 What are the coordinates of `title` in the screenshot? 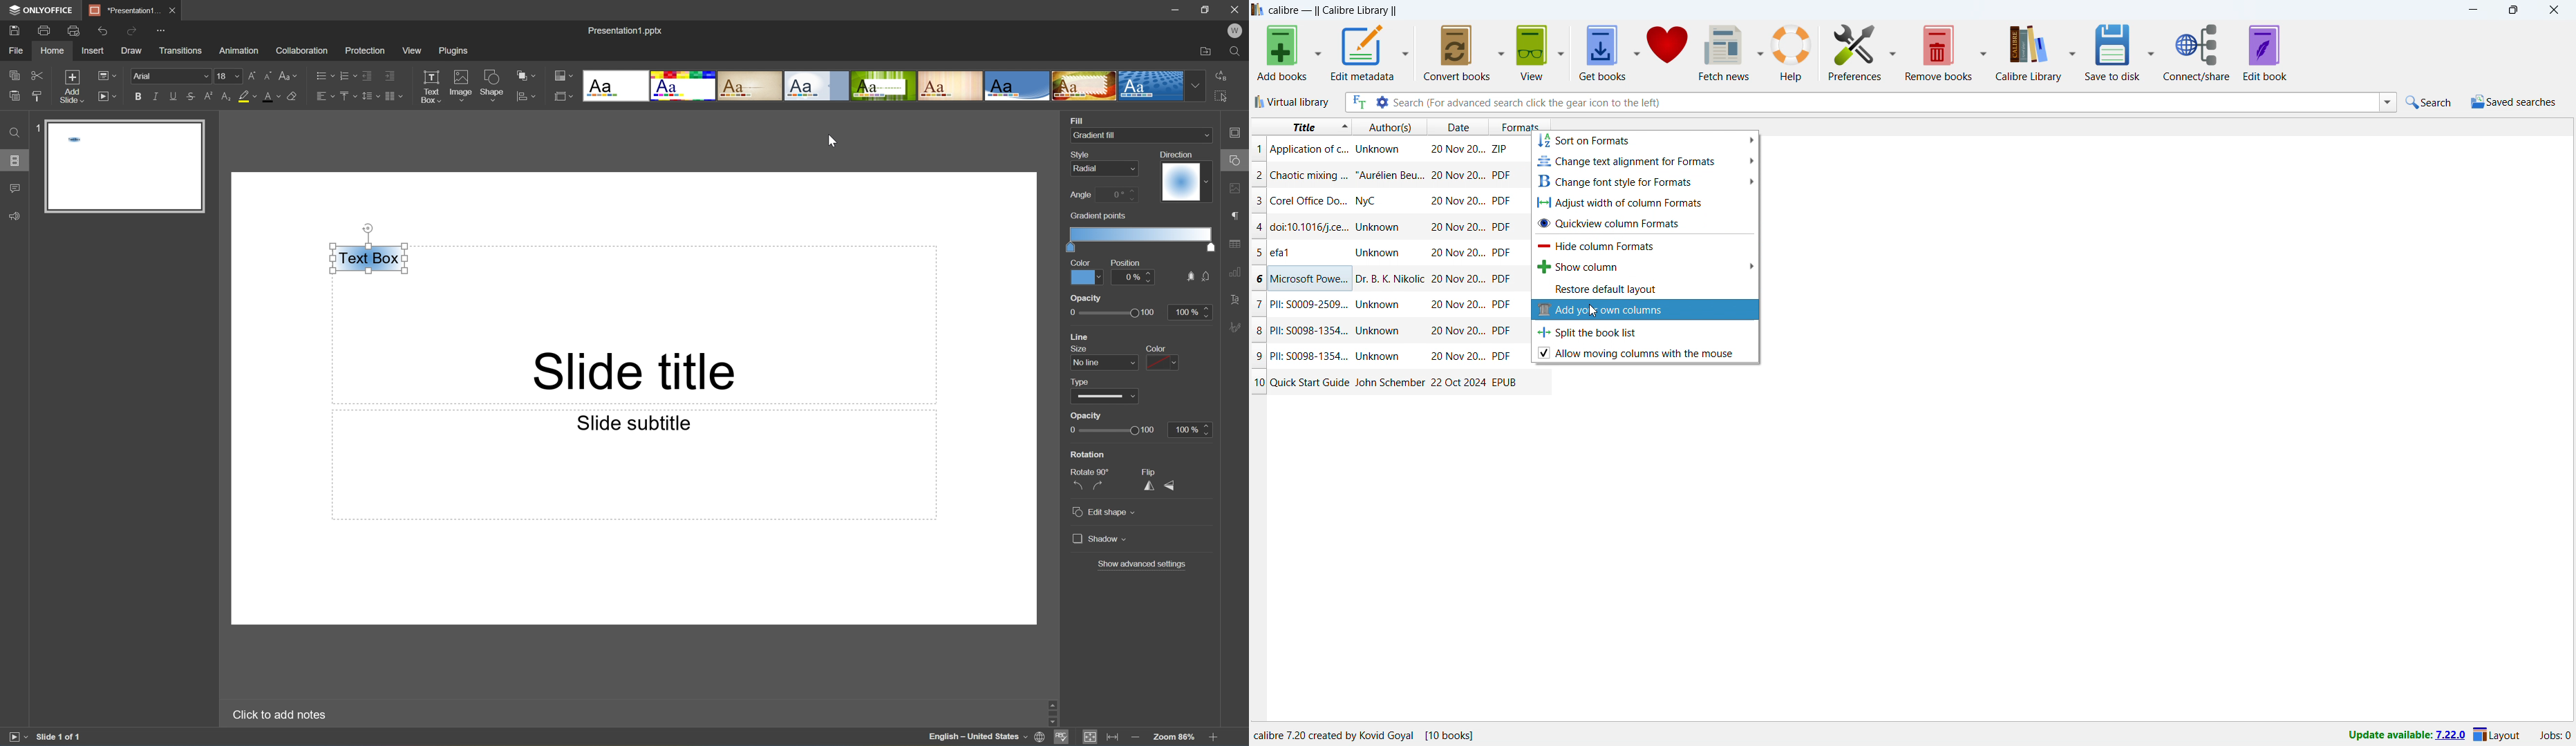 It's located at (1309, 200).